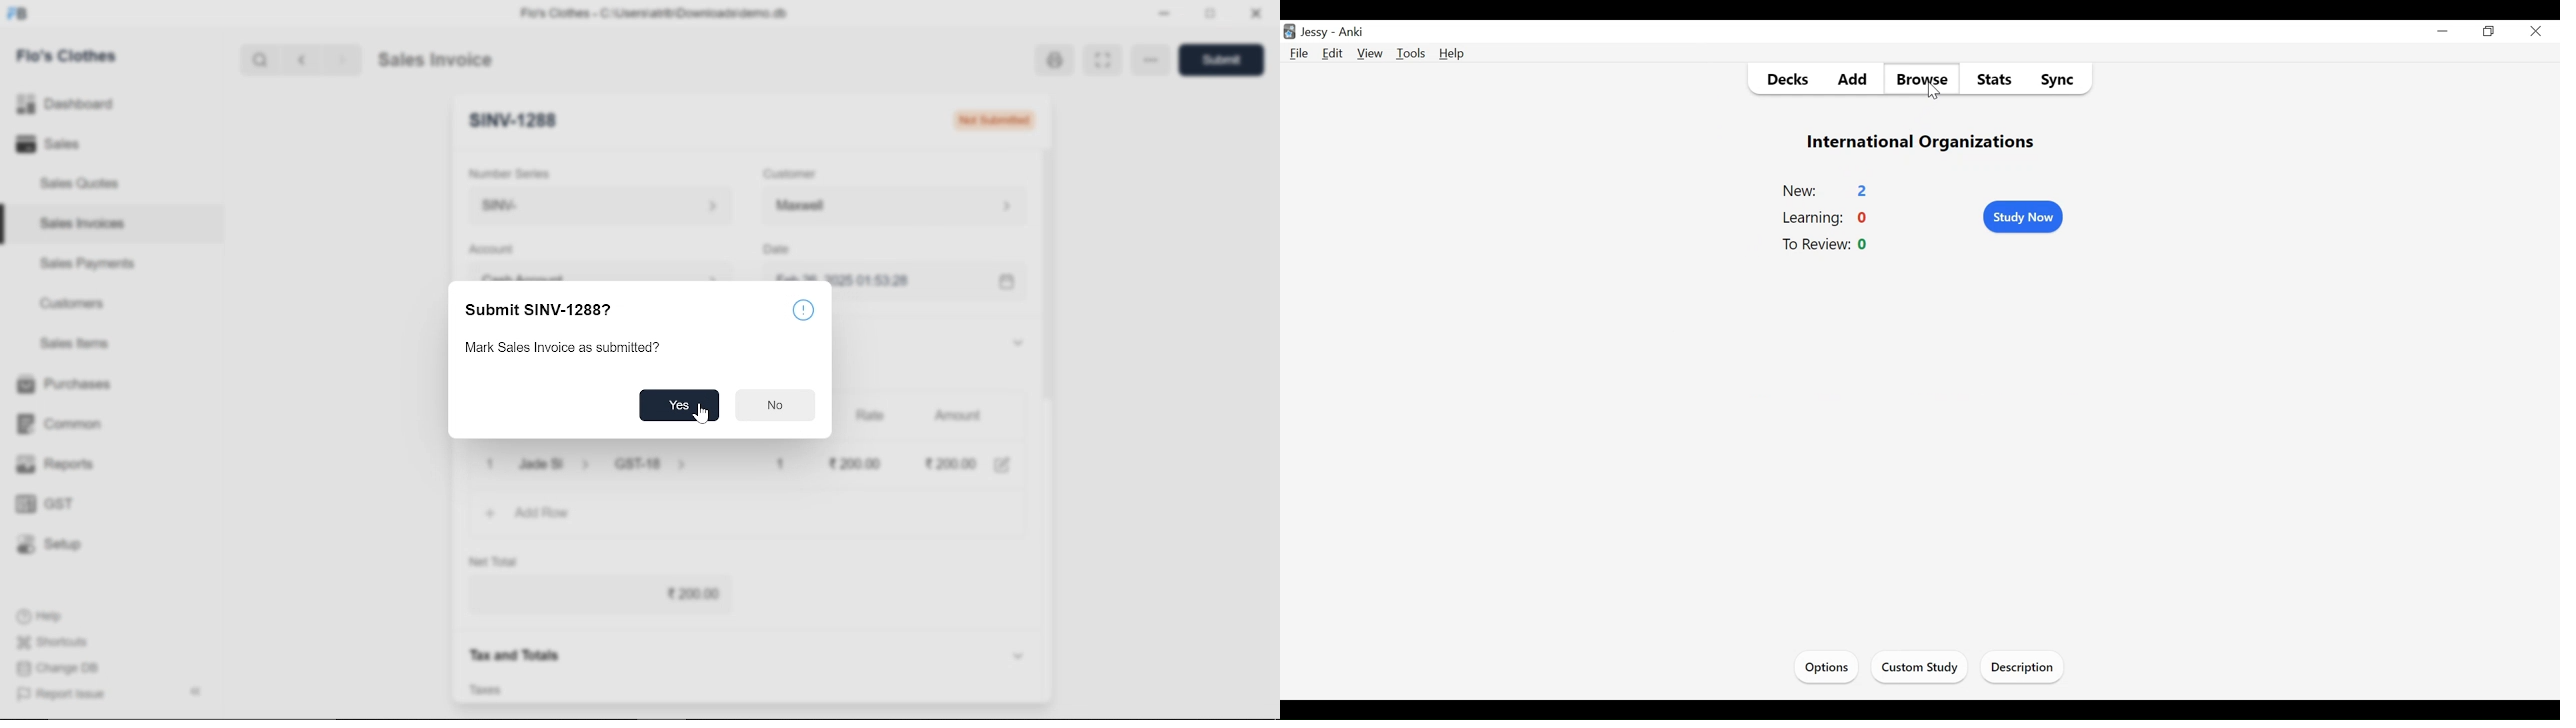 The height and width of the screenshot is (728, 2576). Describe the element at coordinates (804, 309) in the screenshot. I see `info` at that location.